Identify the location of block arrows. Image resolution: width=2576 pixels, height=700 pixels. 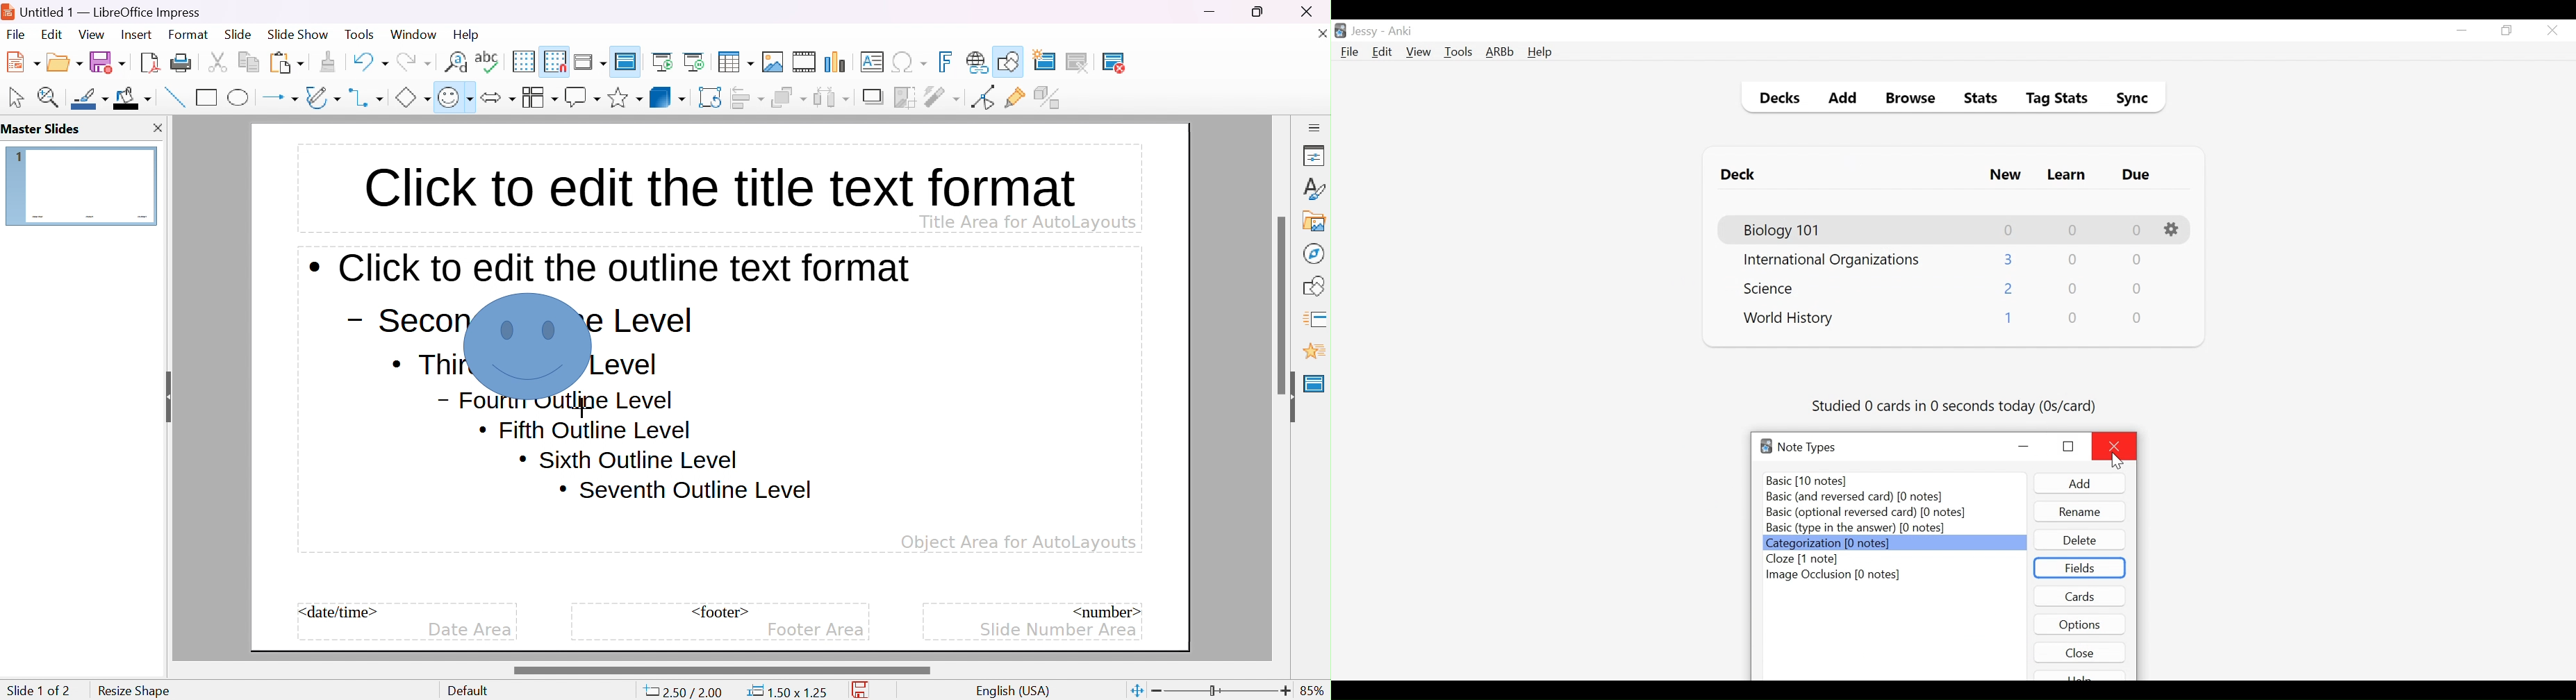
(497, 97).